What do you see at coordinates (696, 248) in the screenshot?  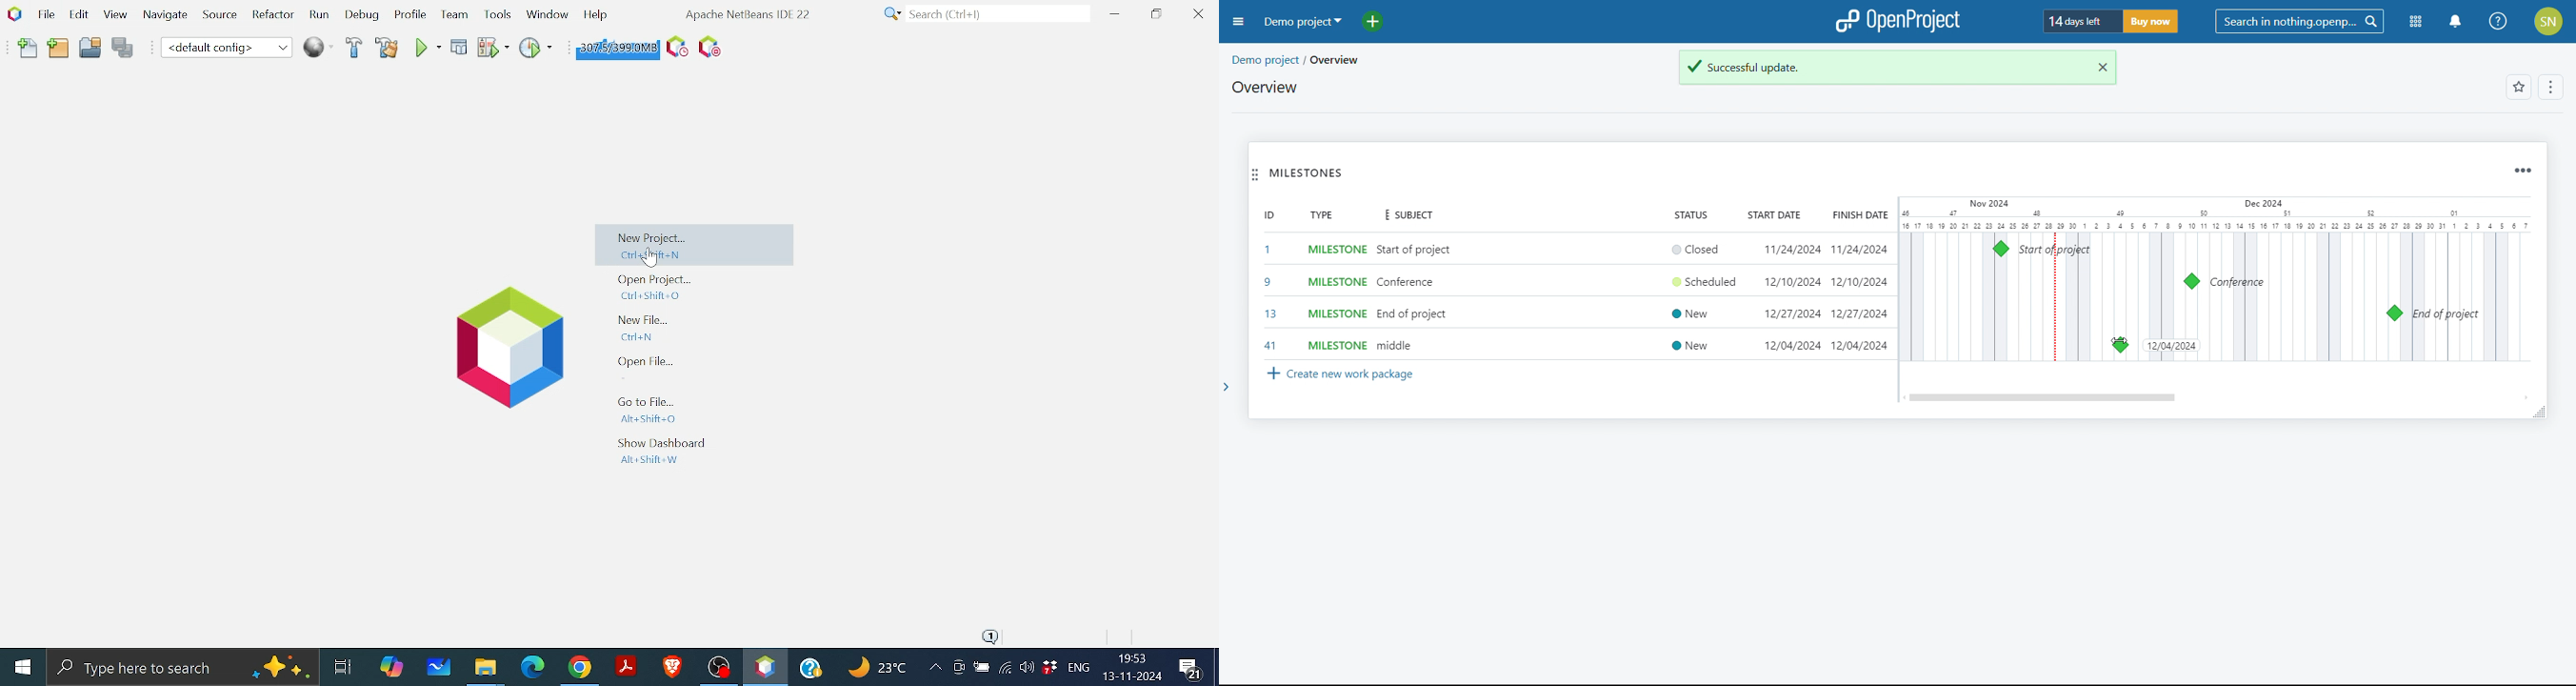 I see `New Project` at bounding box center [696, 248].